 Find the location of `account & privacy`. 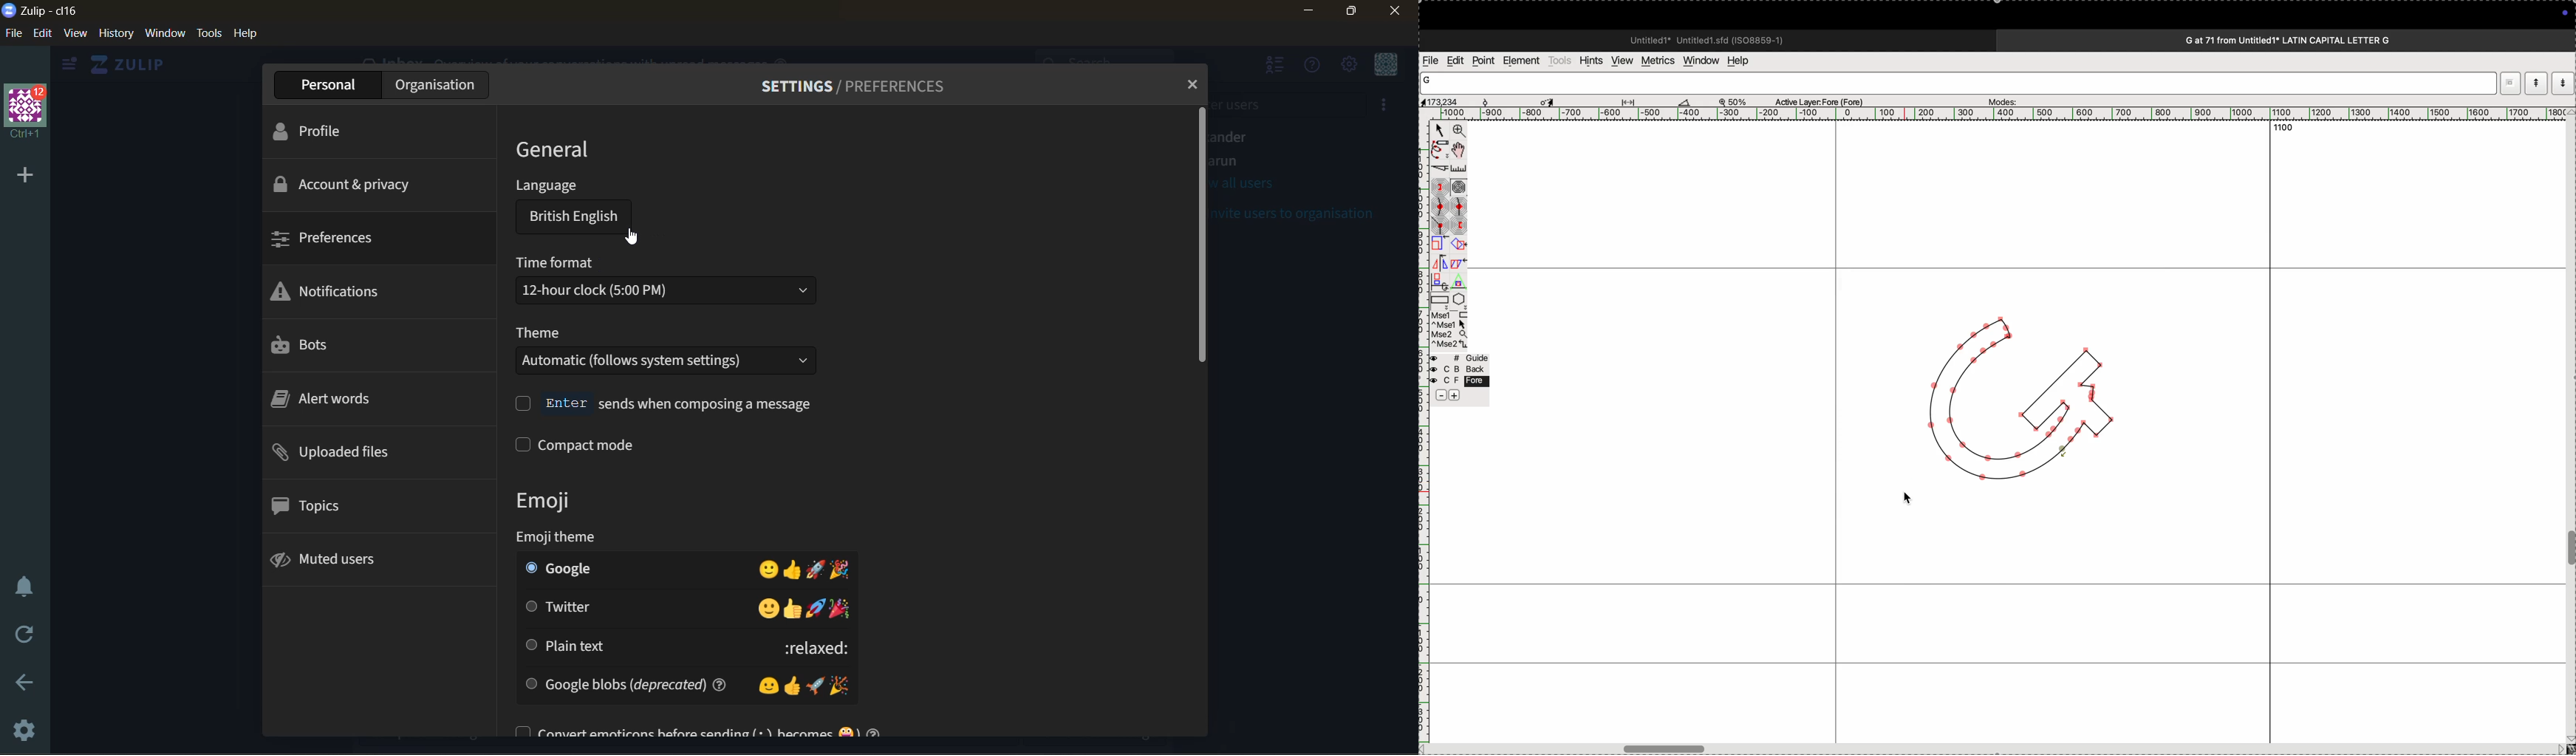

account & privacy is located at coordinates (352, 185).